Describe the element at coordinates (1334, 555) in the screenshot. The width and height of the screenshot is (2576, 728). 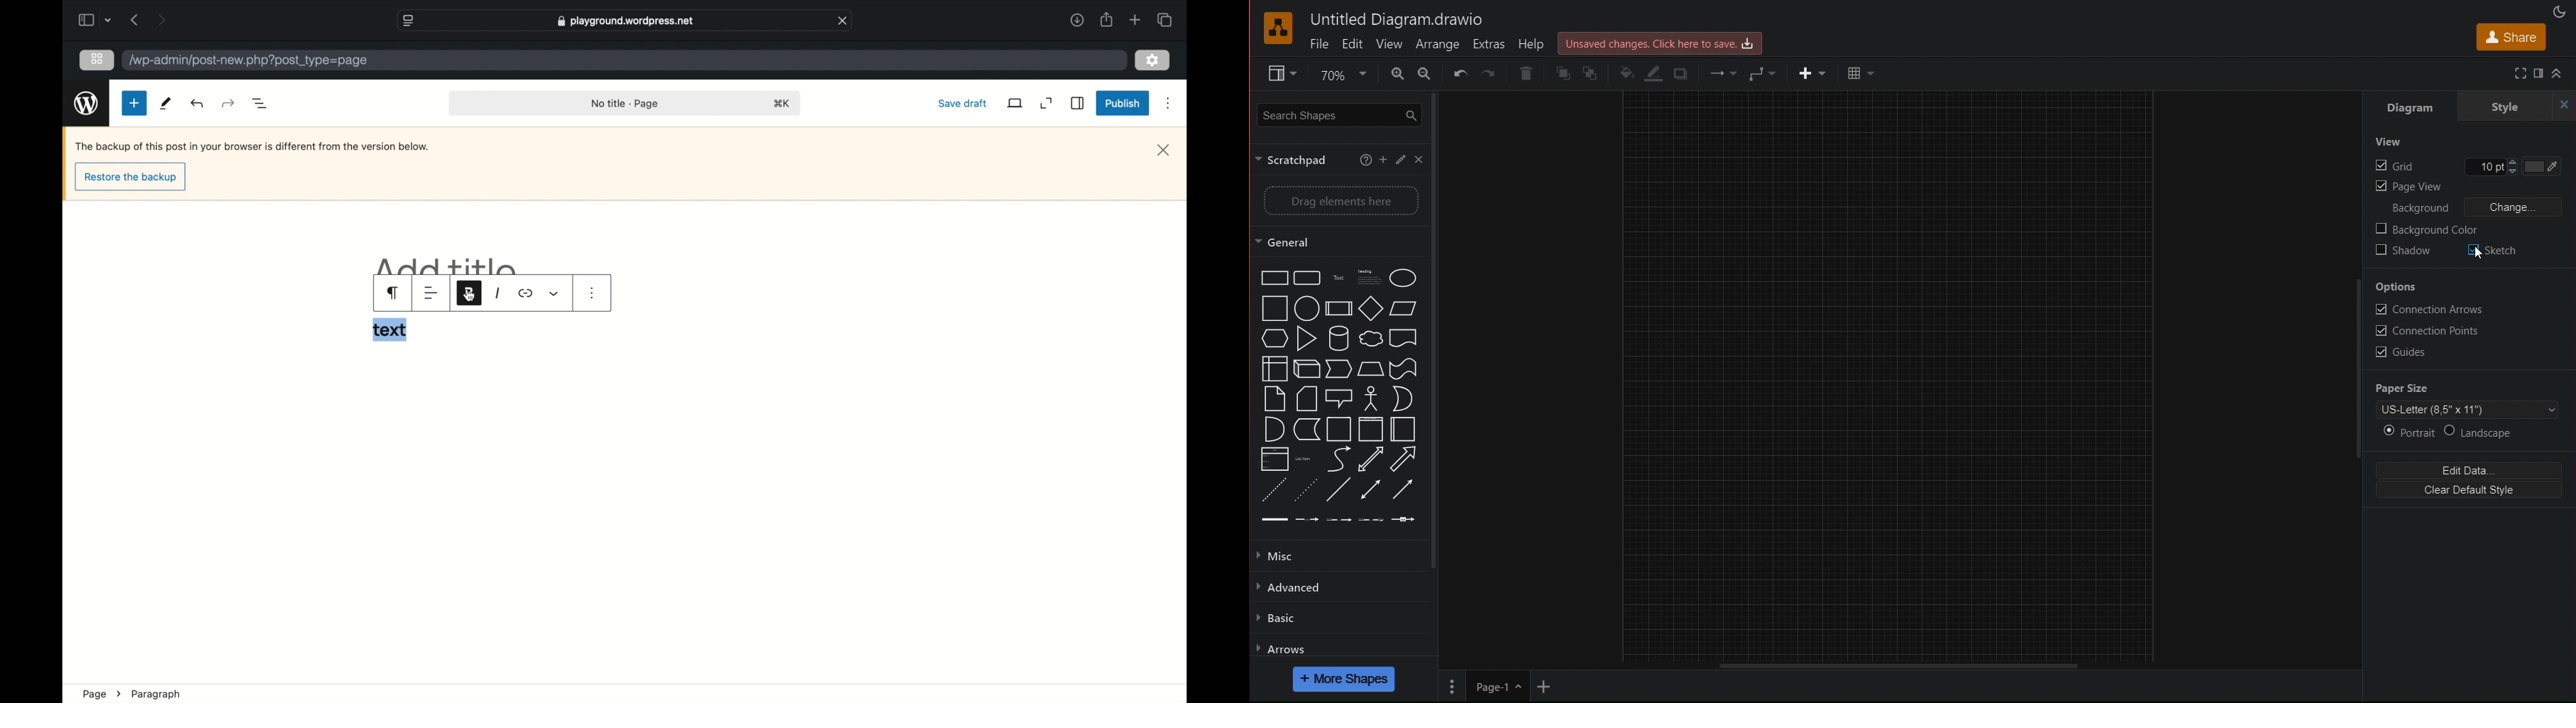
I see `Misc` at that location.